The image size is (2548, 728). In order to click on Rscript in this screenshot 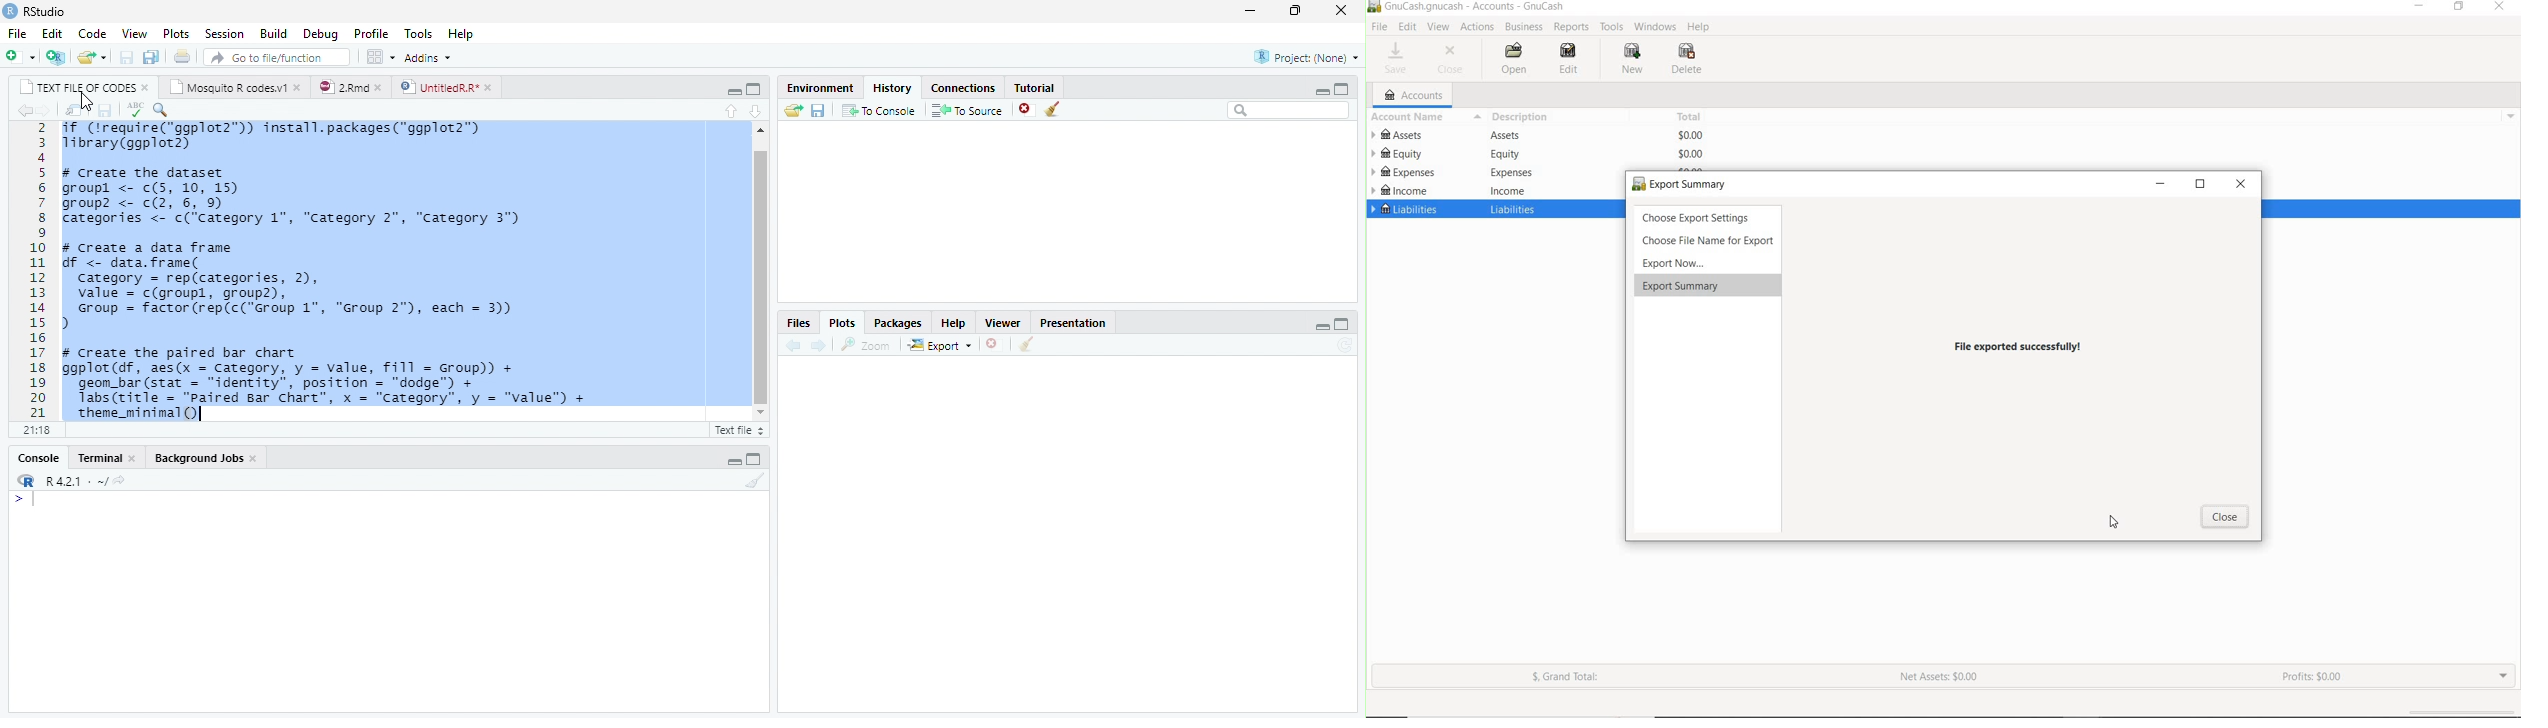, I will do `click(738, 431)`.